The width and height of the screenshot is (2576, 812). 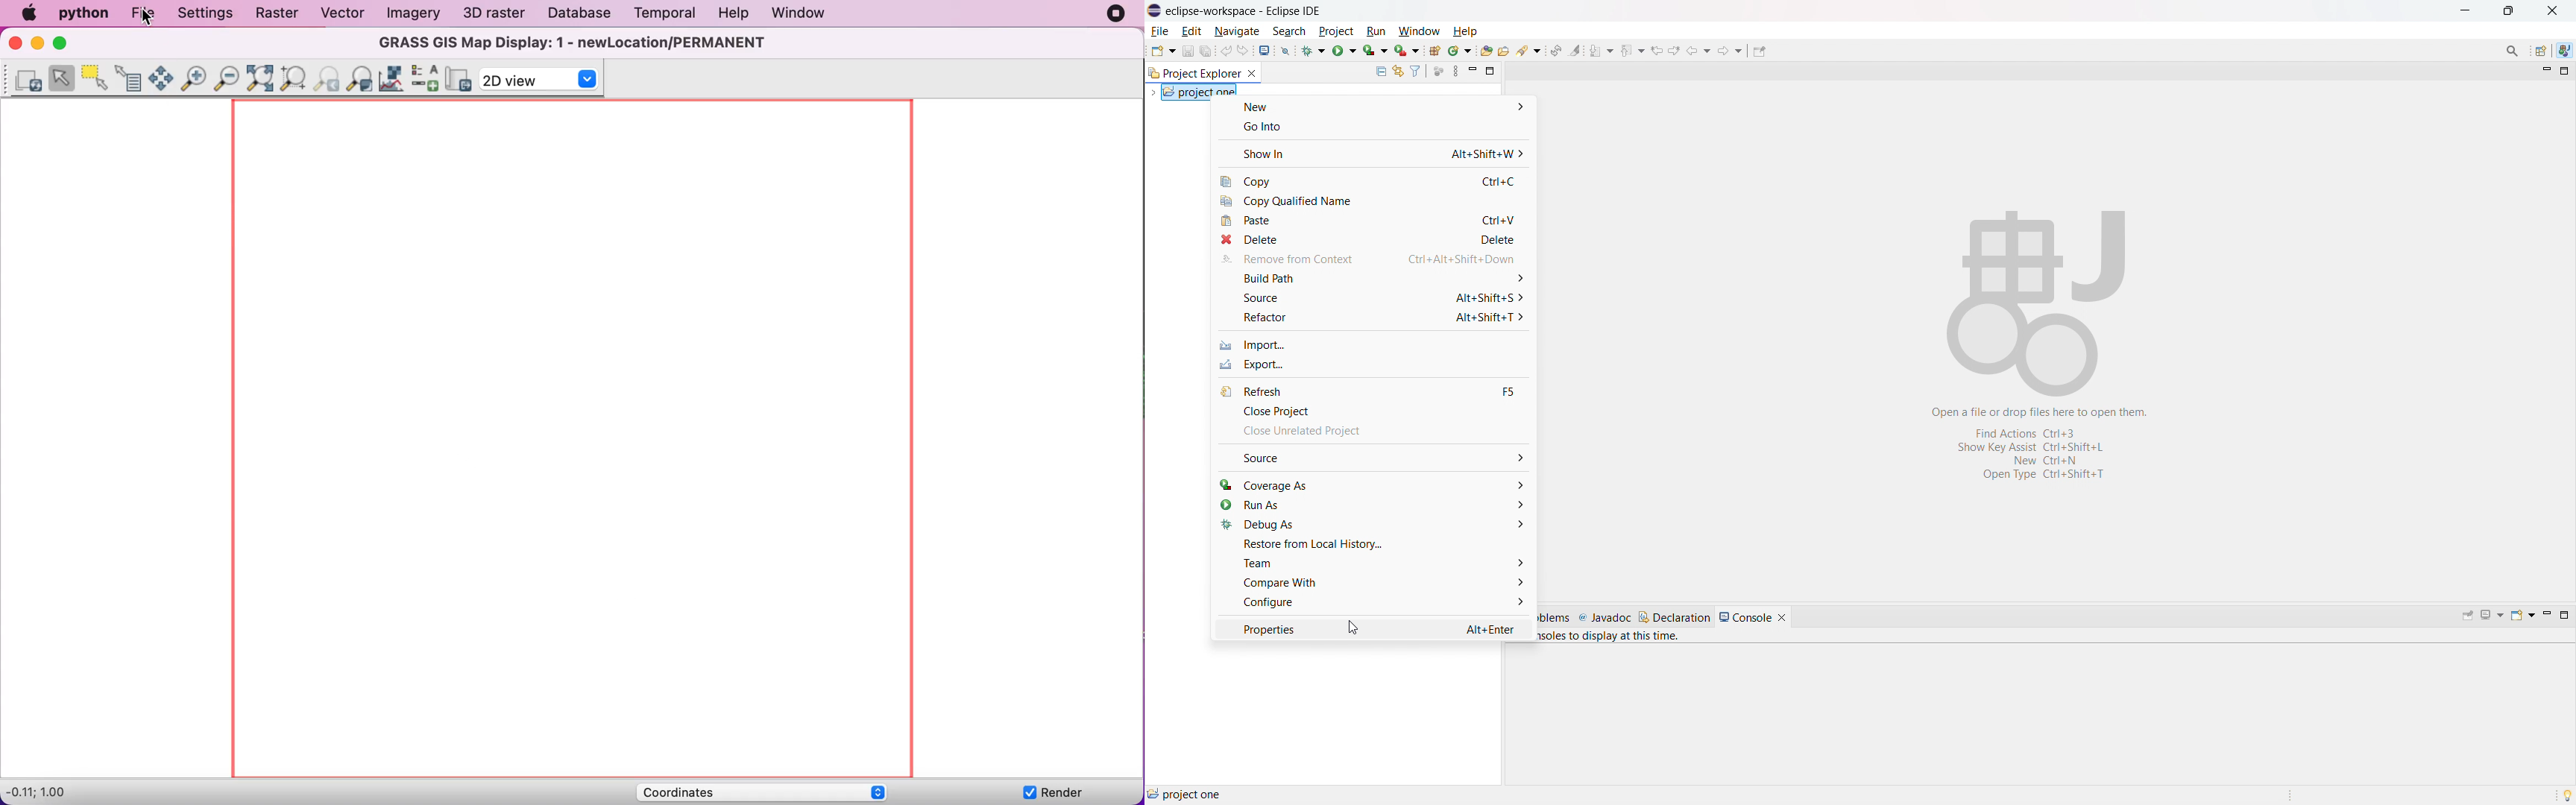 What do you see at coordinates (567, 438) in the screenshot?
I see `canvas` at bounding box center [567, 438].